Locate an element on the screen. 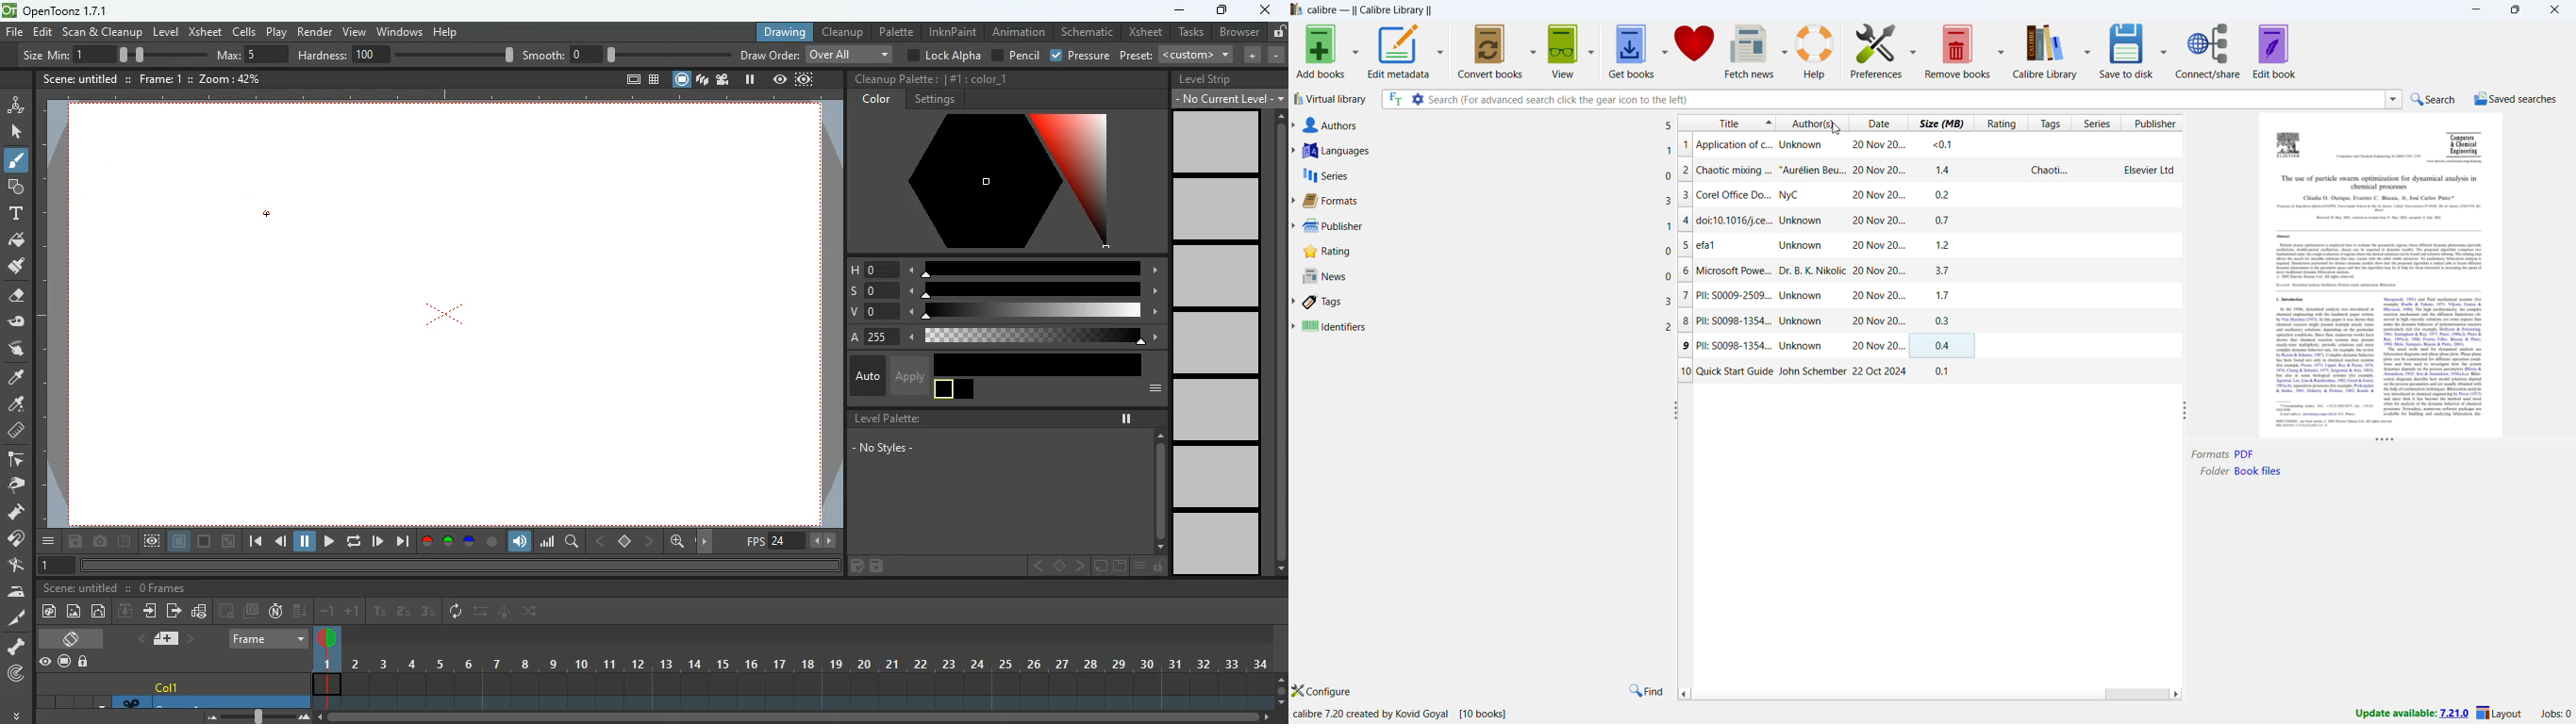 The image size is (2576, 728). menu is located at coordinates (1138, 567).